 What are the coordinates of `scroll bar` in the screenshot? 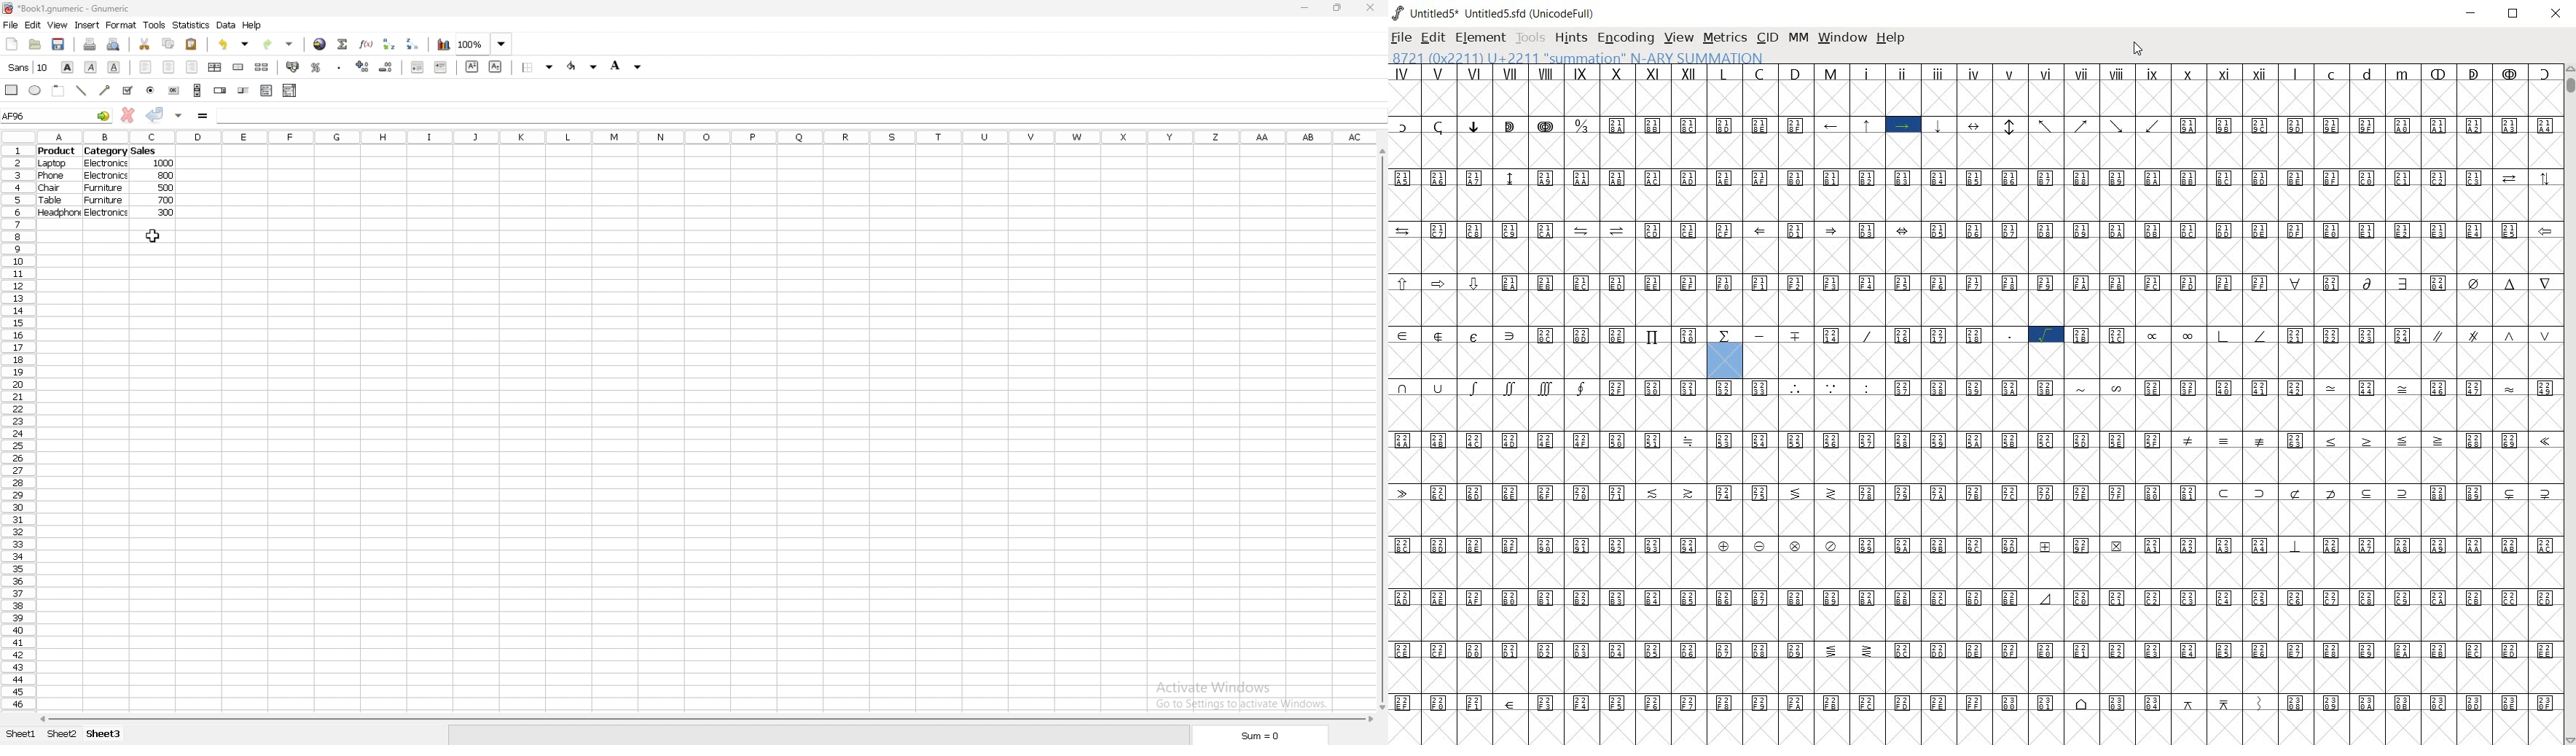 It's located at (197, 90).